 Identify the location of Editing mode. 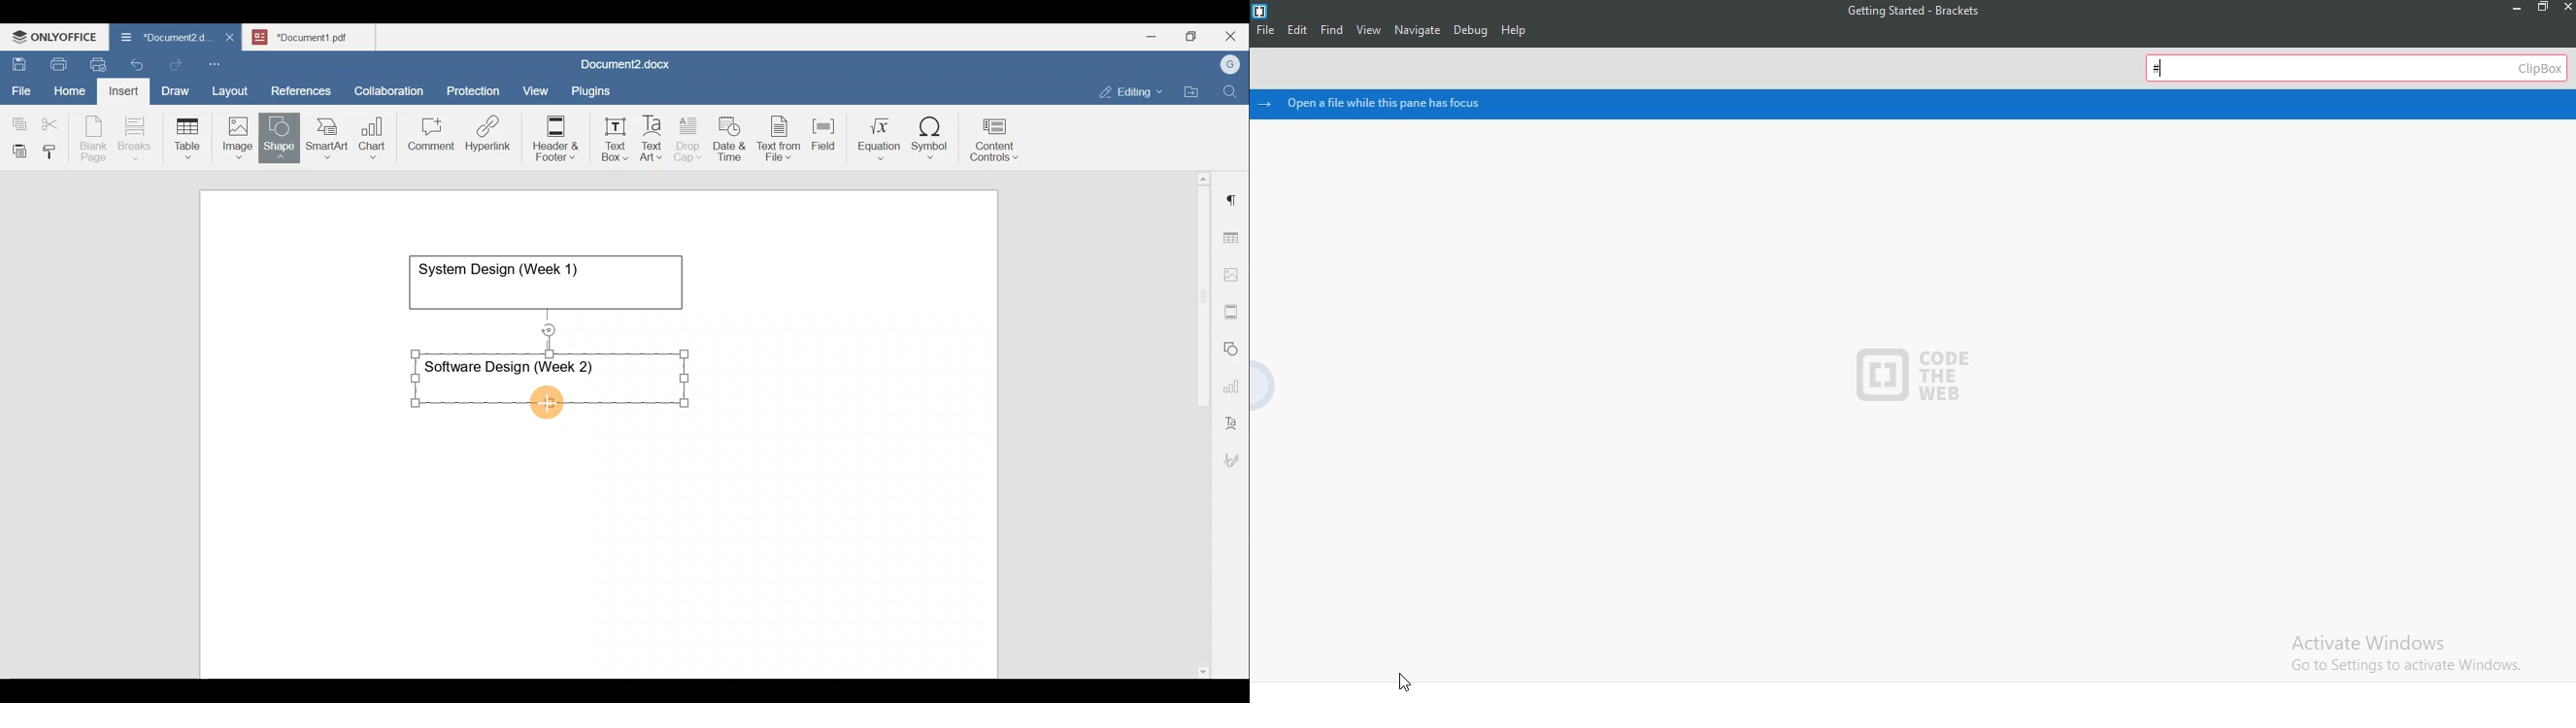
(1131, 89).